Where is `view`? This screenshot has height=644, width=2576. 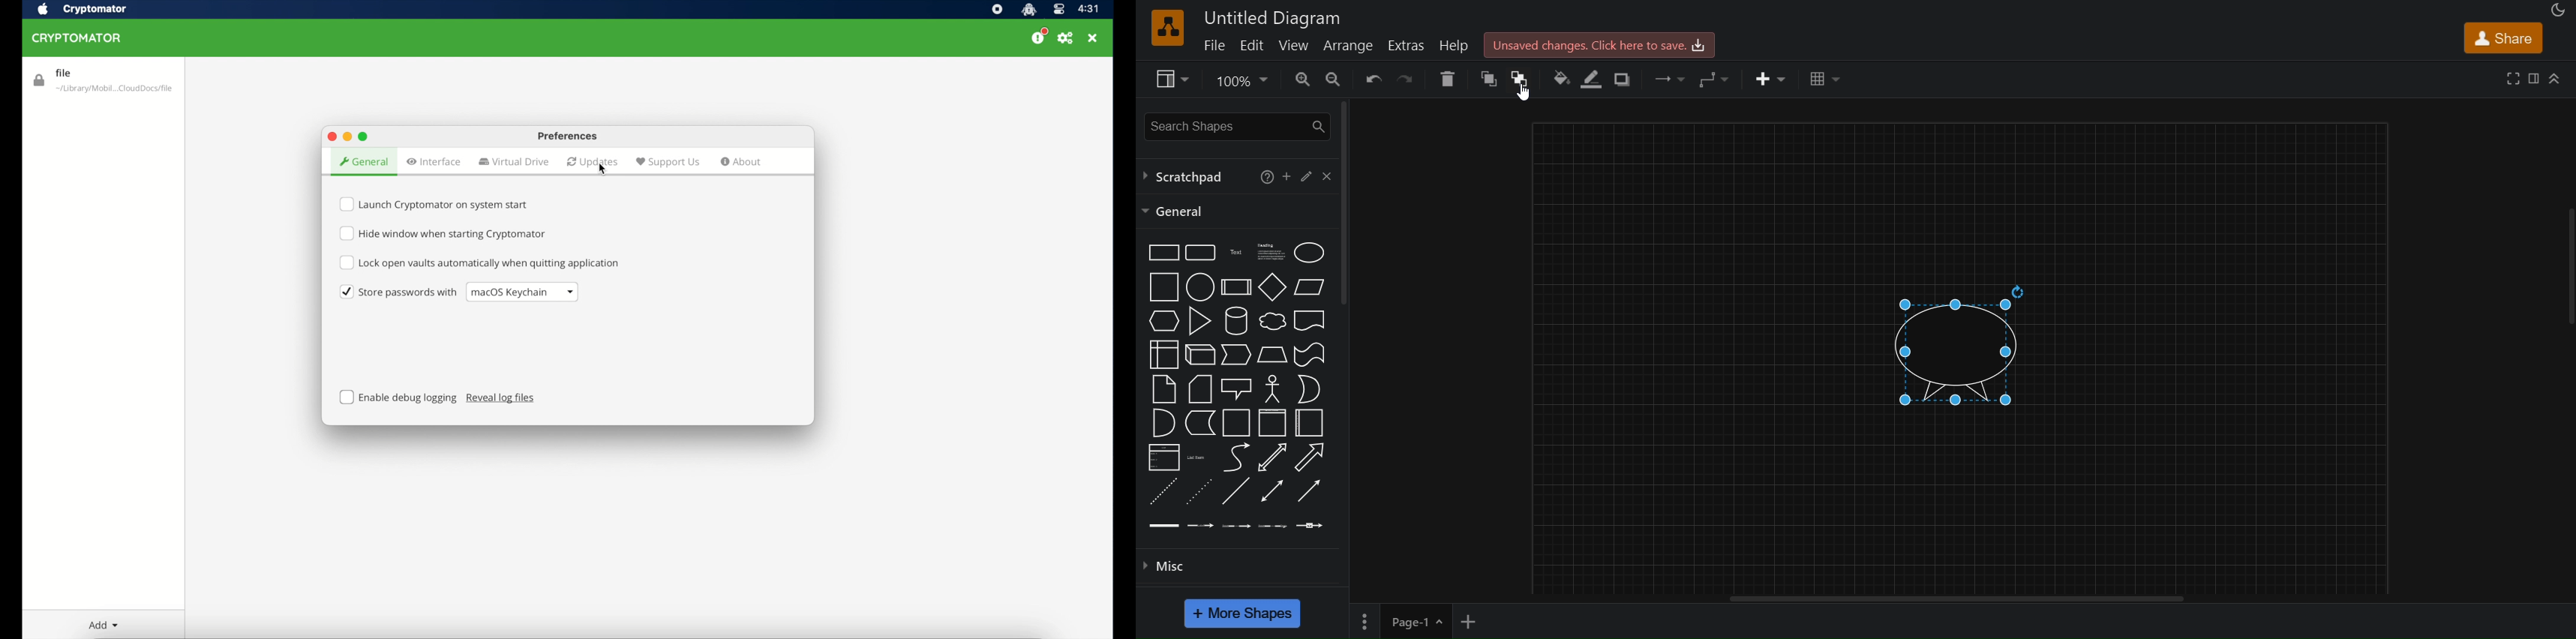 view is located at coordinates (1295, 46).